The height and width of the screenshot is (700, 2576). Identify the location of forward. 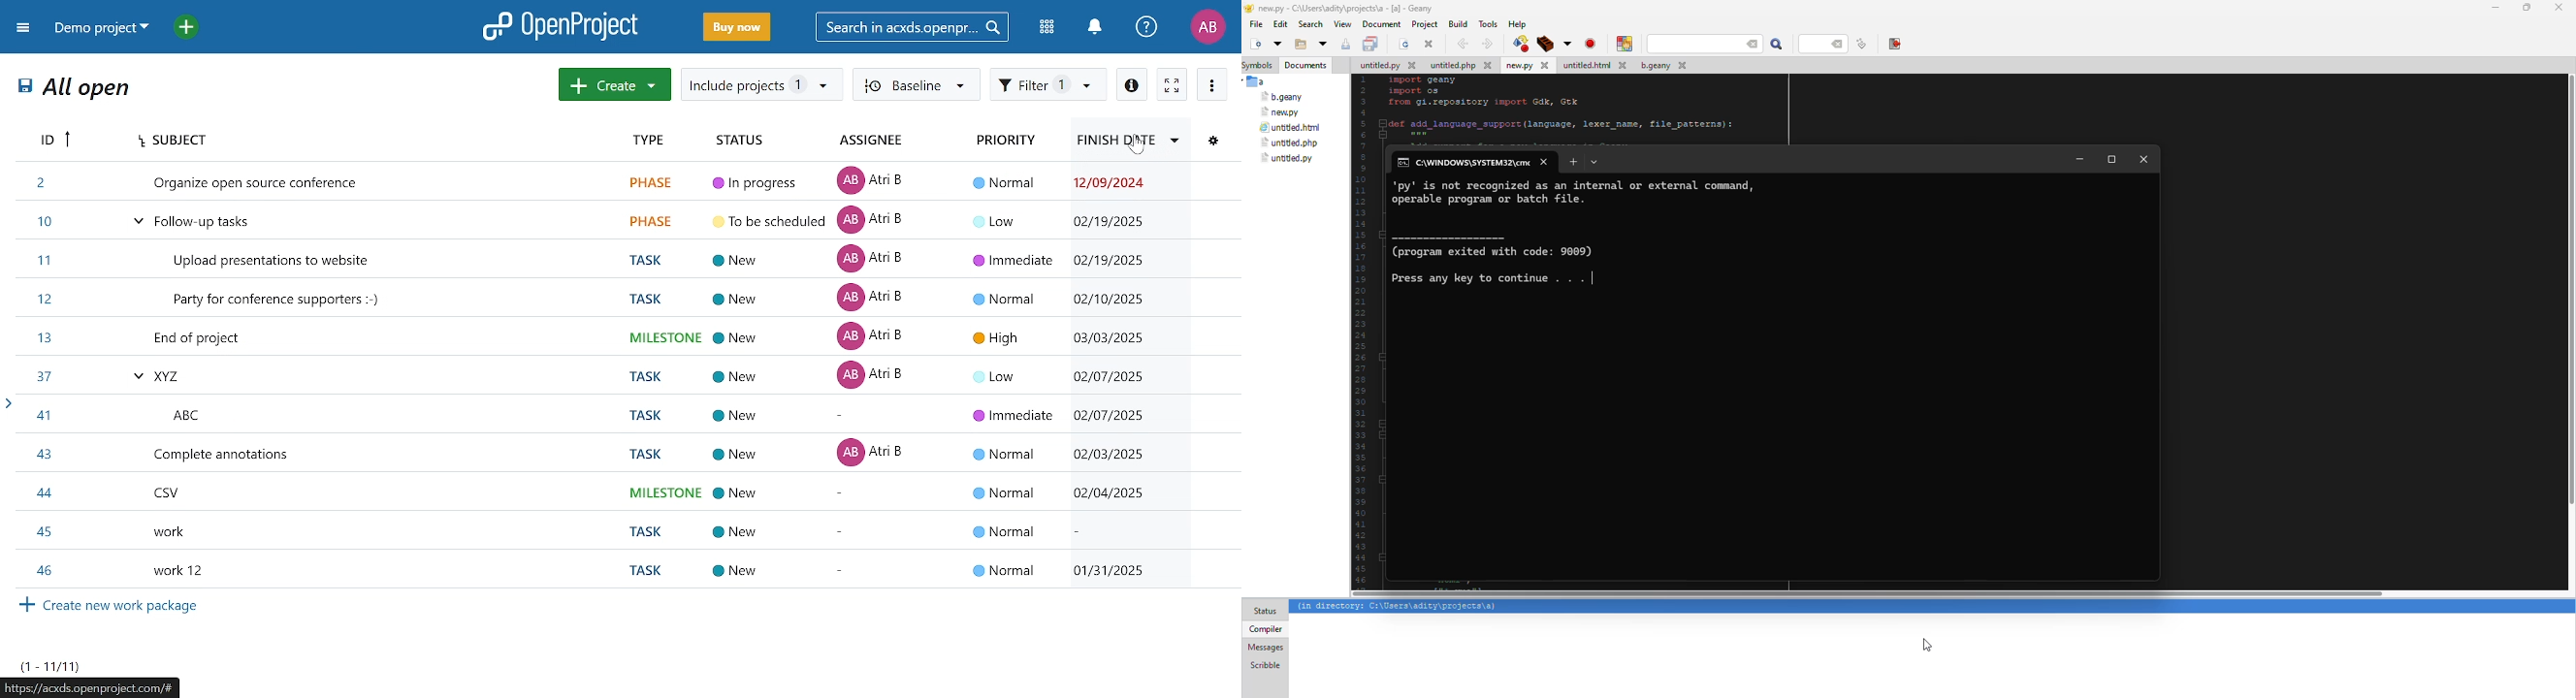
(1489, 44).